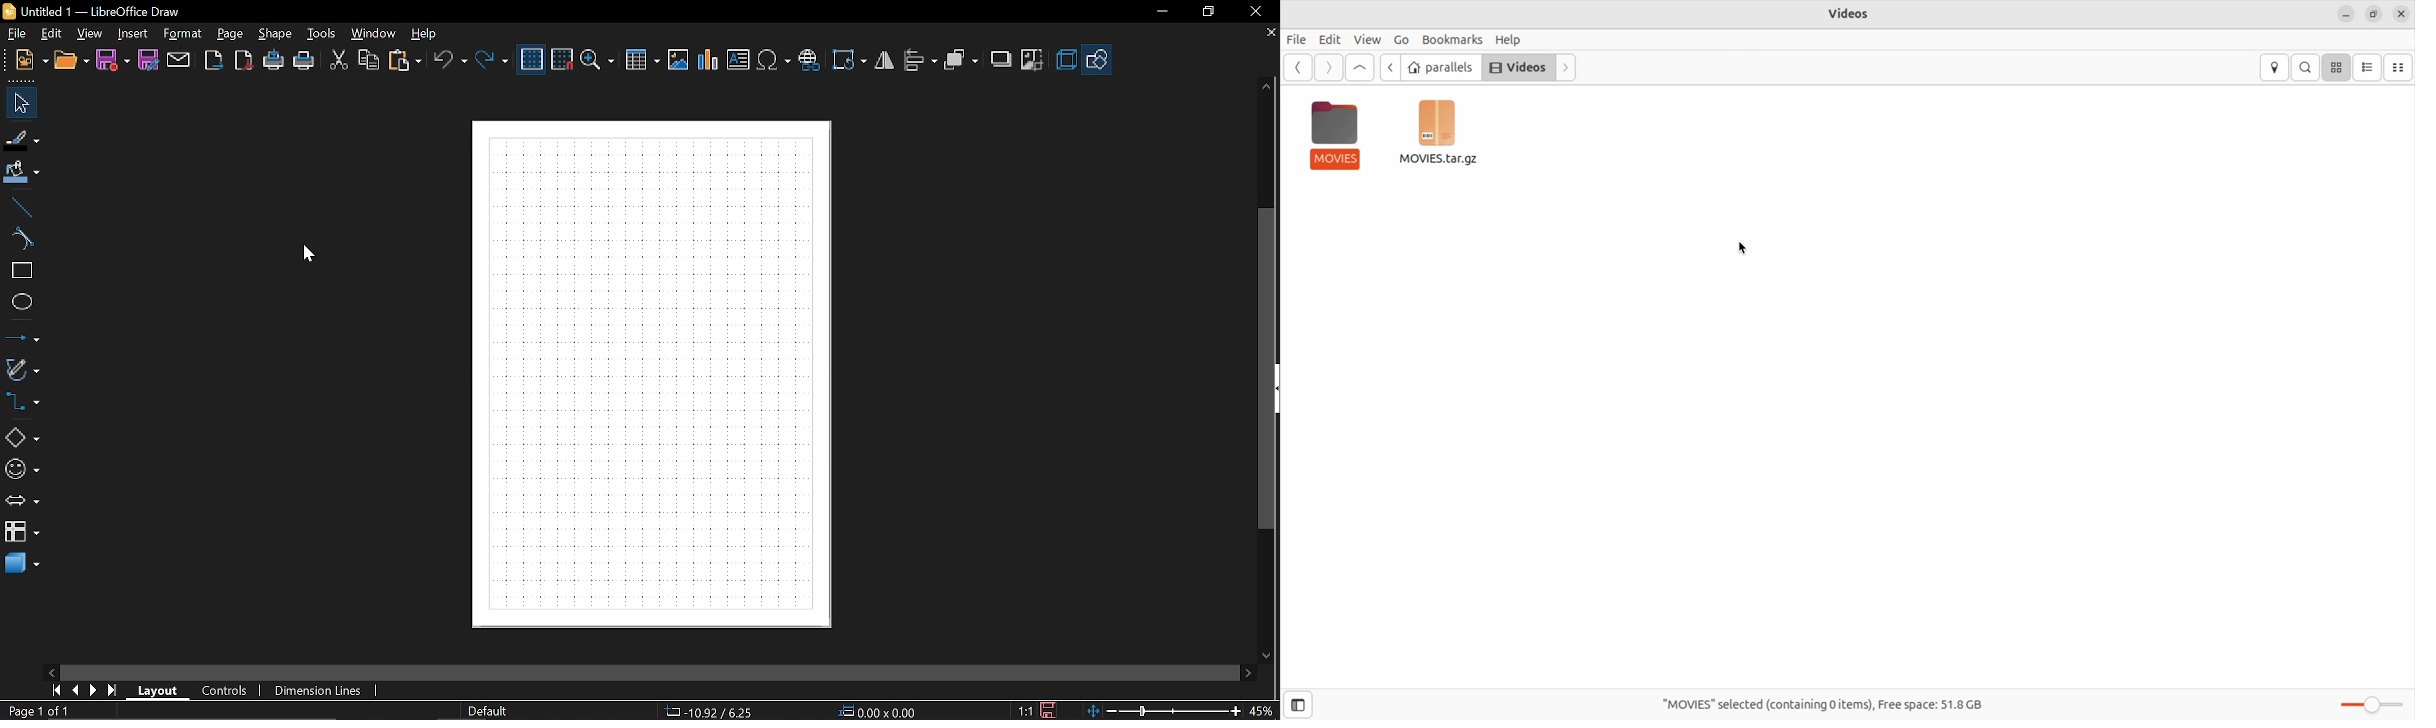  What do you see at coordinates (1163, 711) in the screenshot?
I see `Change zoom` at bounding box center [1163, 711].